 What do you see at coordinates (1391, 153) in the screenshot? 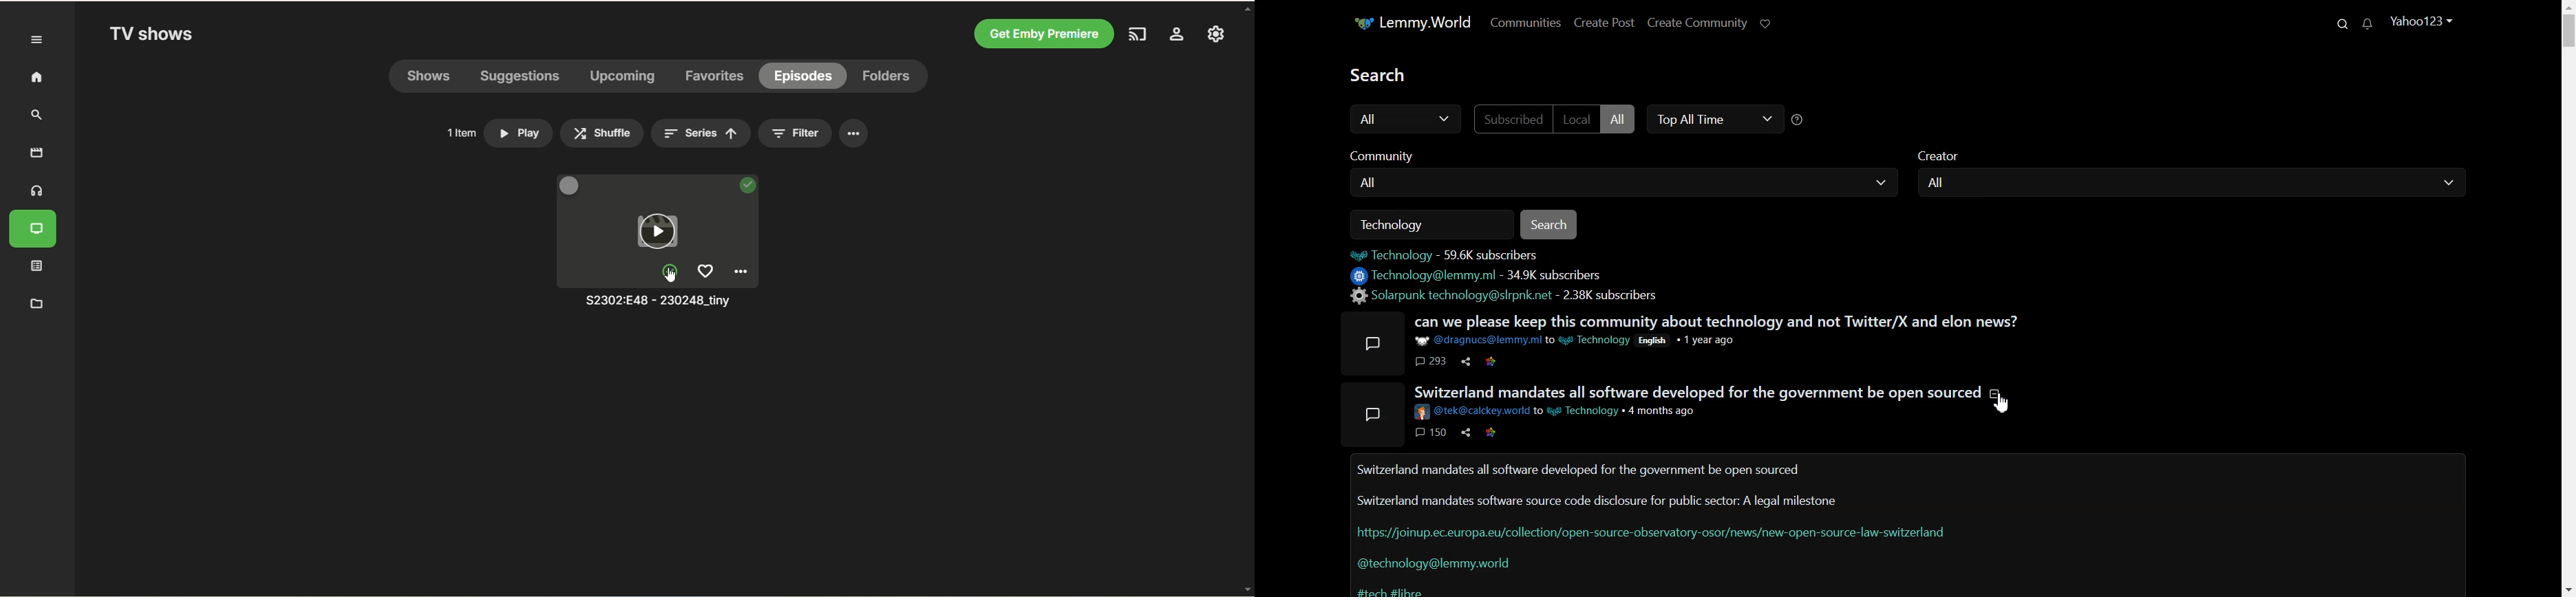
I see `Community` at bounding box center [1391, 153].